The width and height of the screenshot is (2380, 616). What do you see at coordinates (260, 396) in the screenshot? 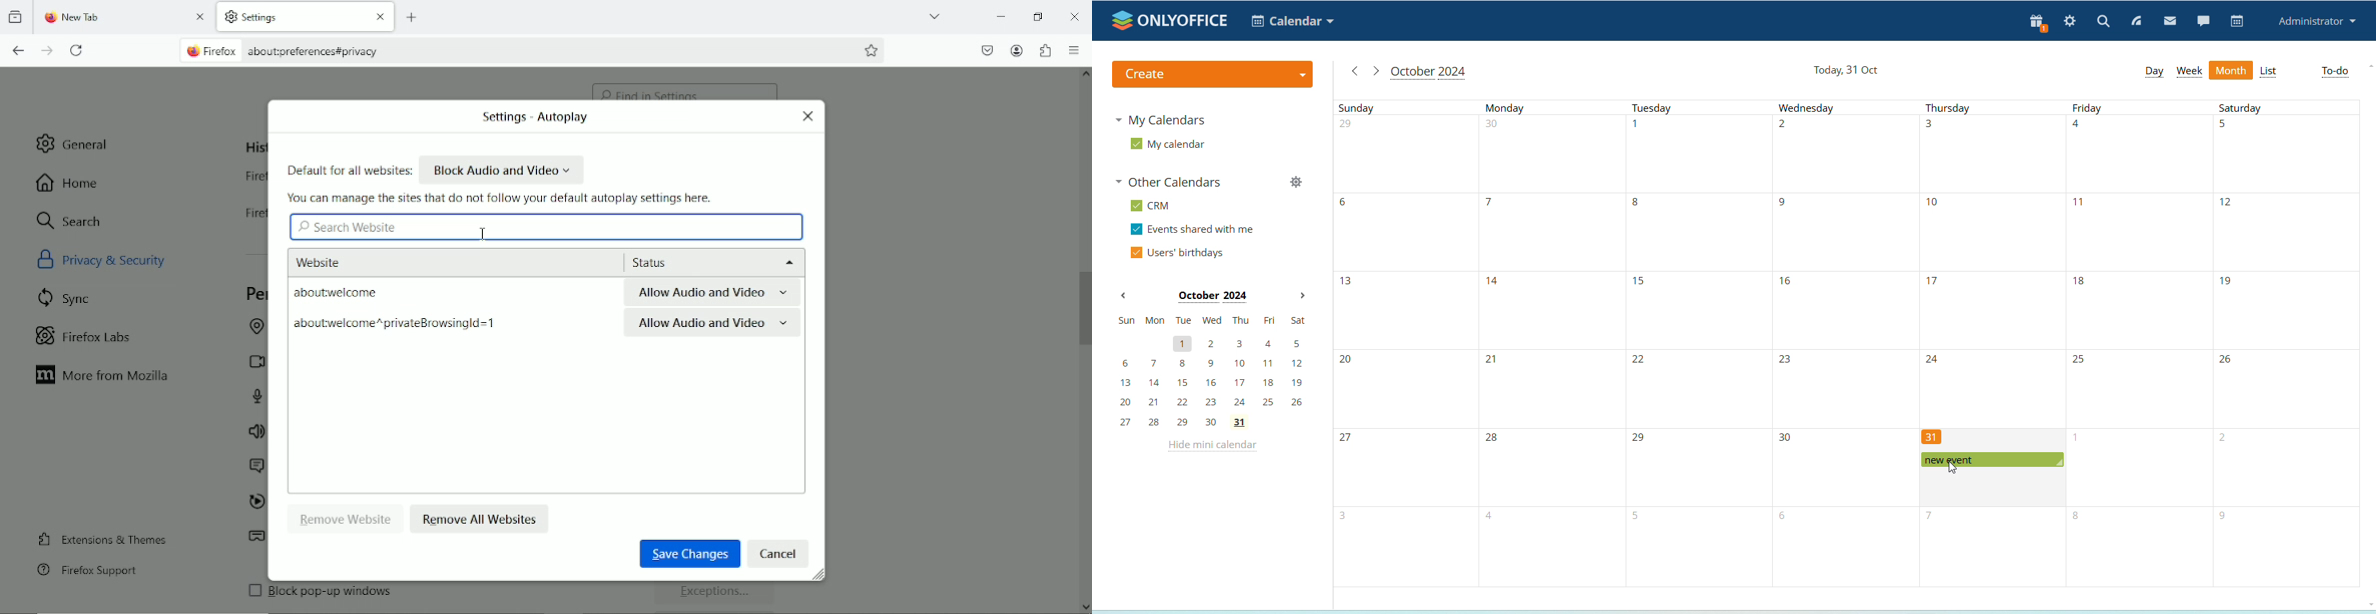
I see `microphone` at bounding box center [260, 396].